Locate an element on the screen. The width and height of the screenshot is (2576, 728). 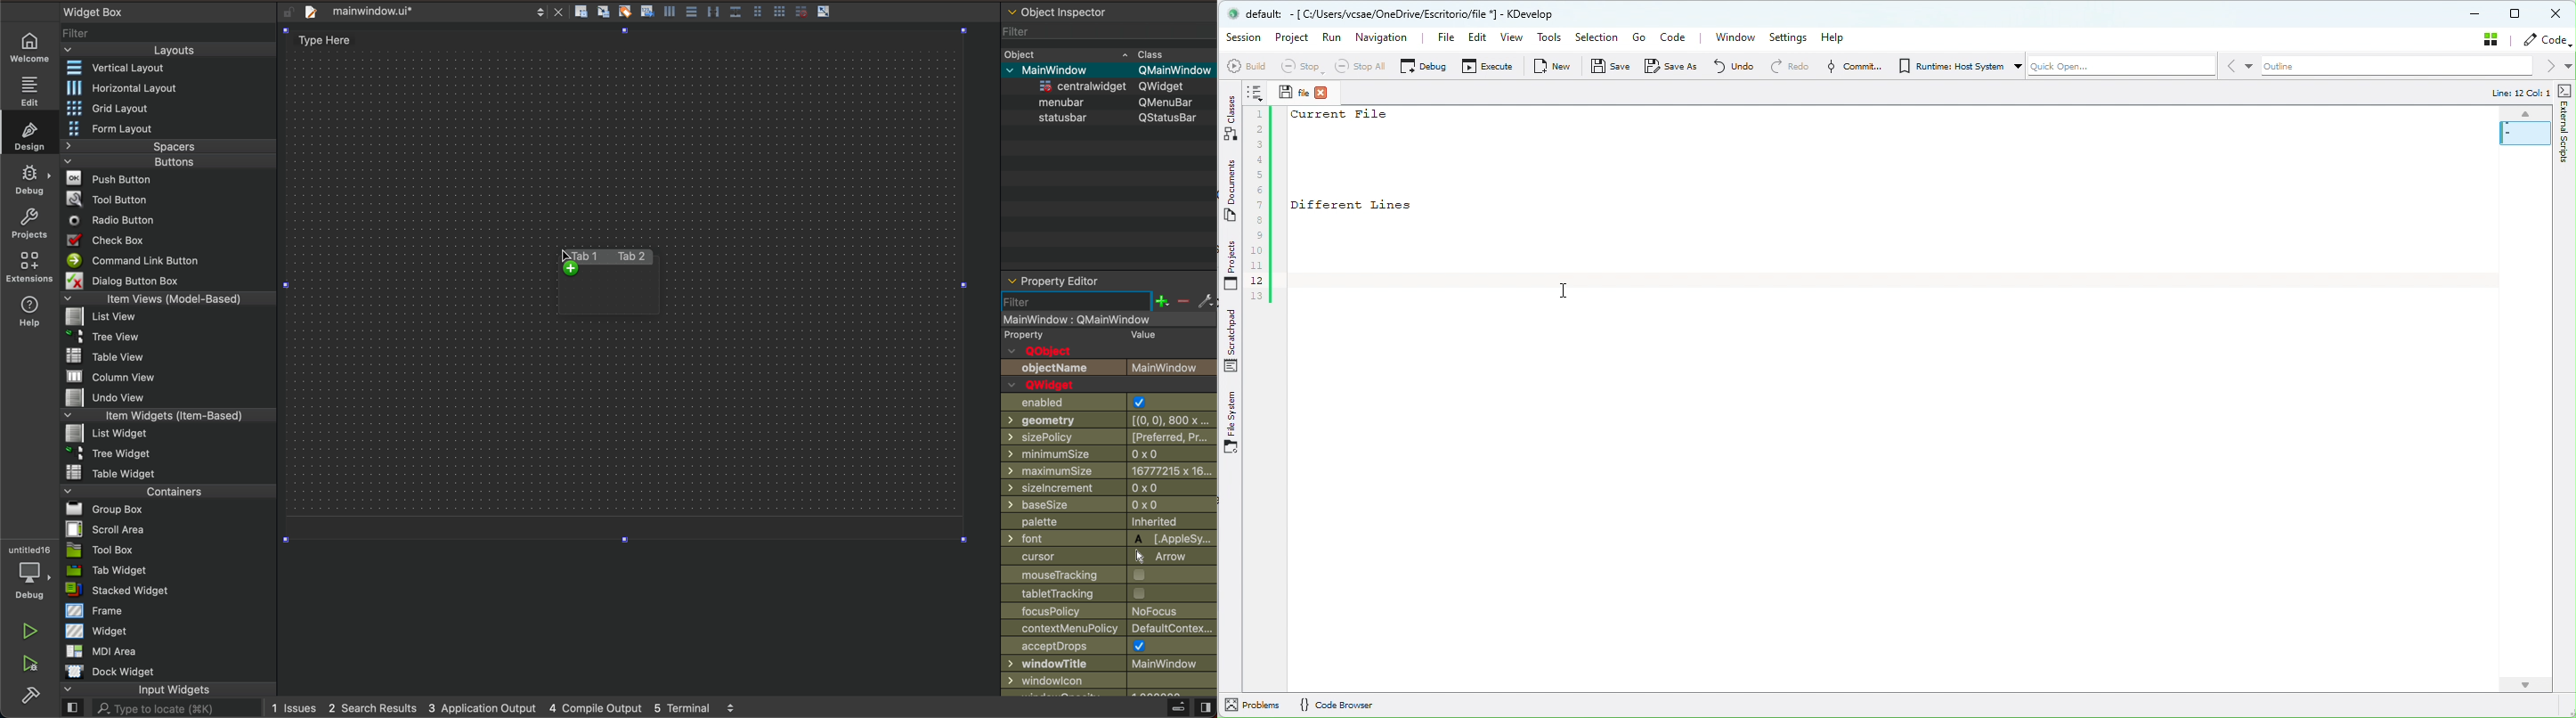
 MDI Area is located at coordinates (109, 651).